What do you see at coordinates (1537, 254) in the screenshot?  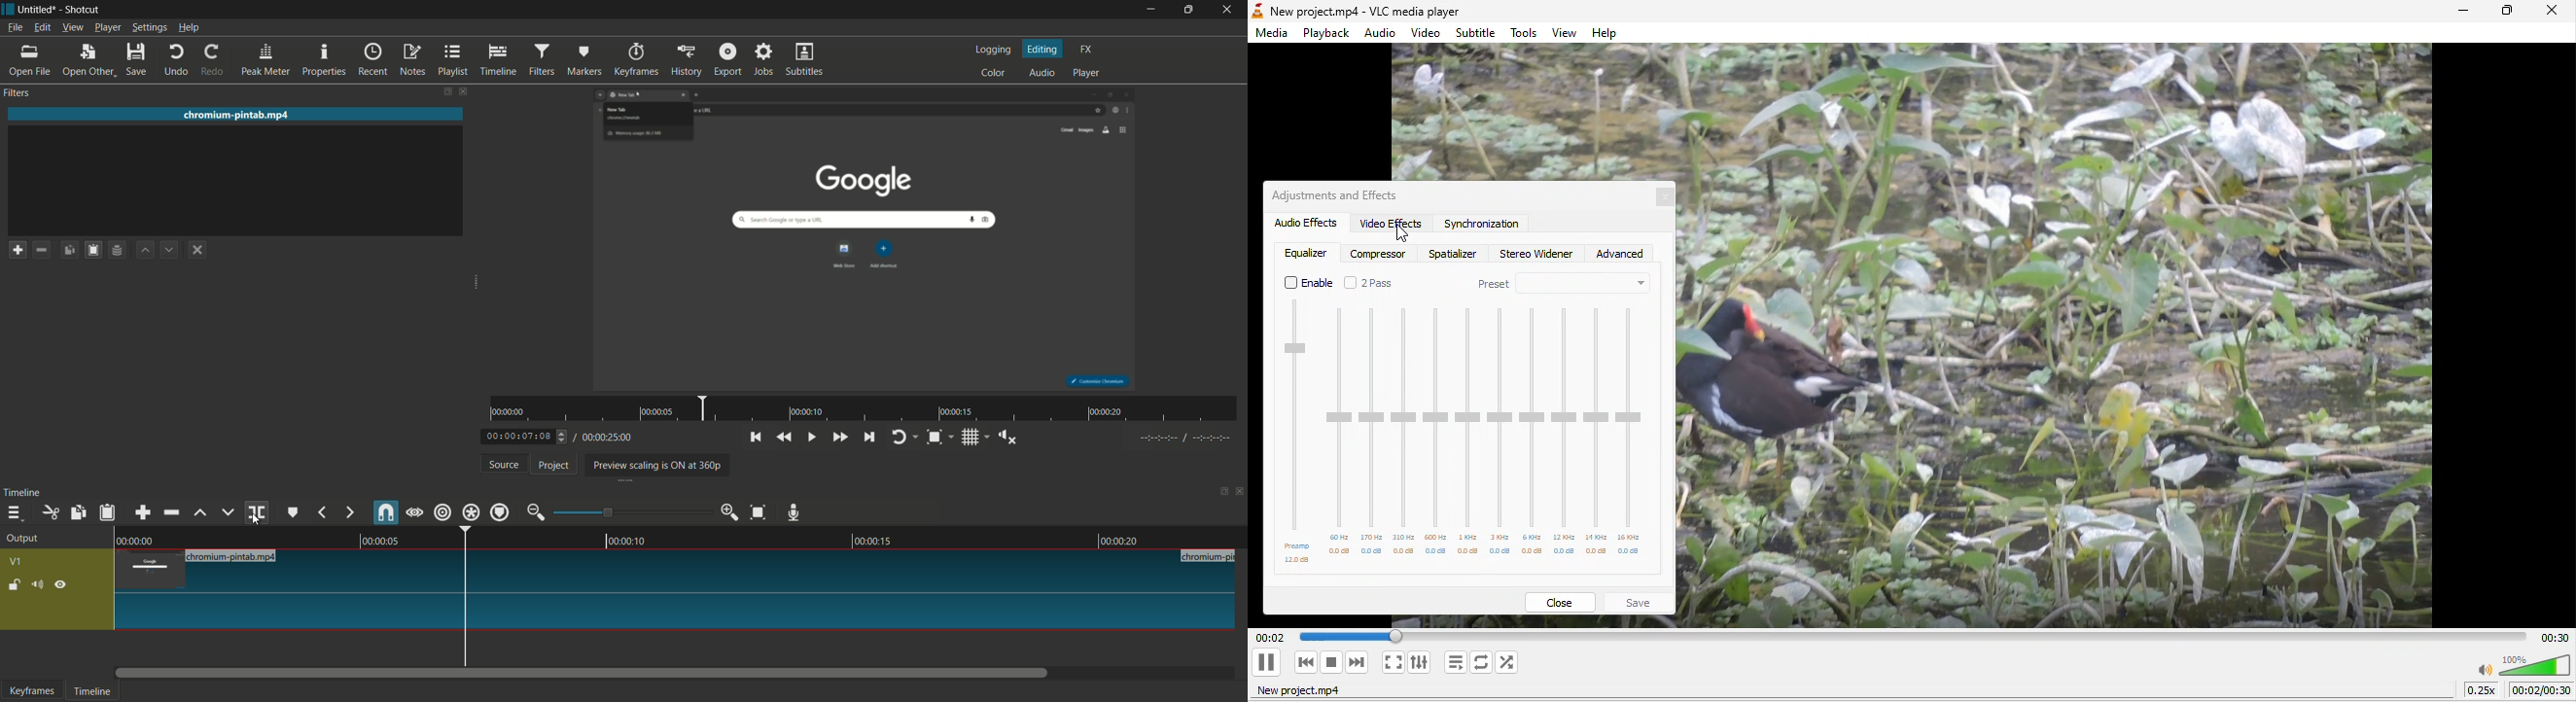 I see `stereo widener` at bounding box center [1537, 254].